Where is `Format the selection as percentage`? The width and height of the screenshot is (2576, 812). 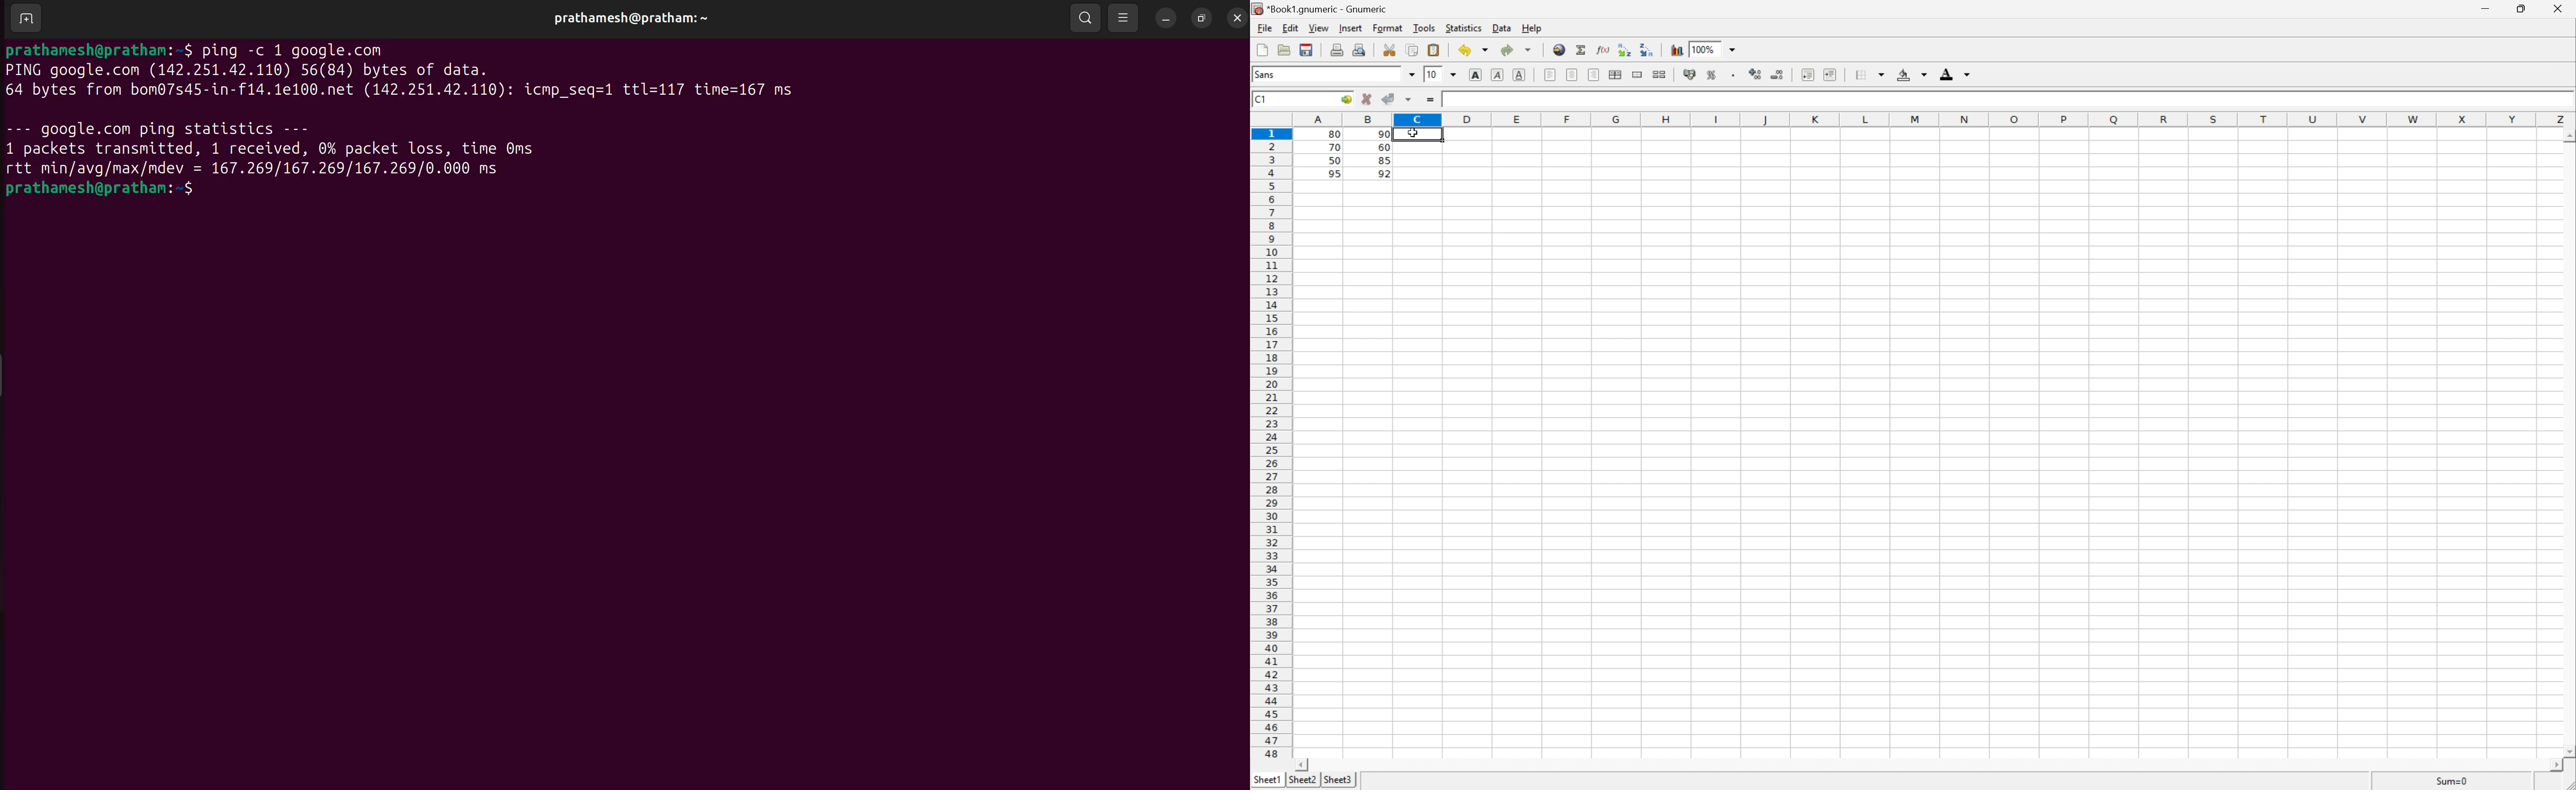
Format the selection as percentage is located at coordinates (1714, 73).